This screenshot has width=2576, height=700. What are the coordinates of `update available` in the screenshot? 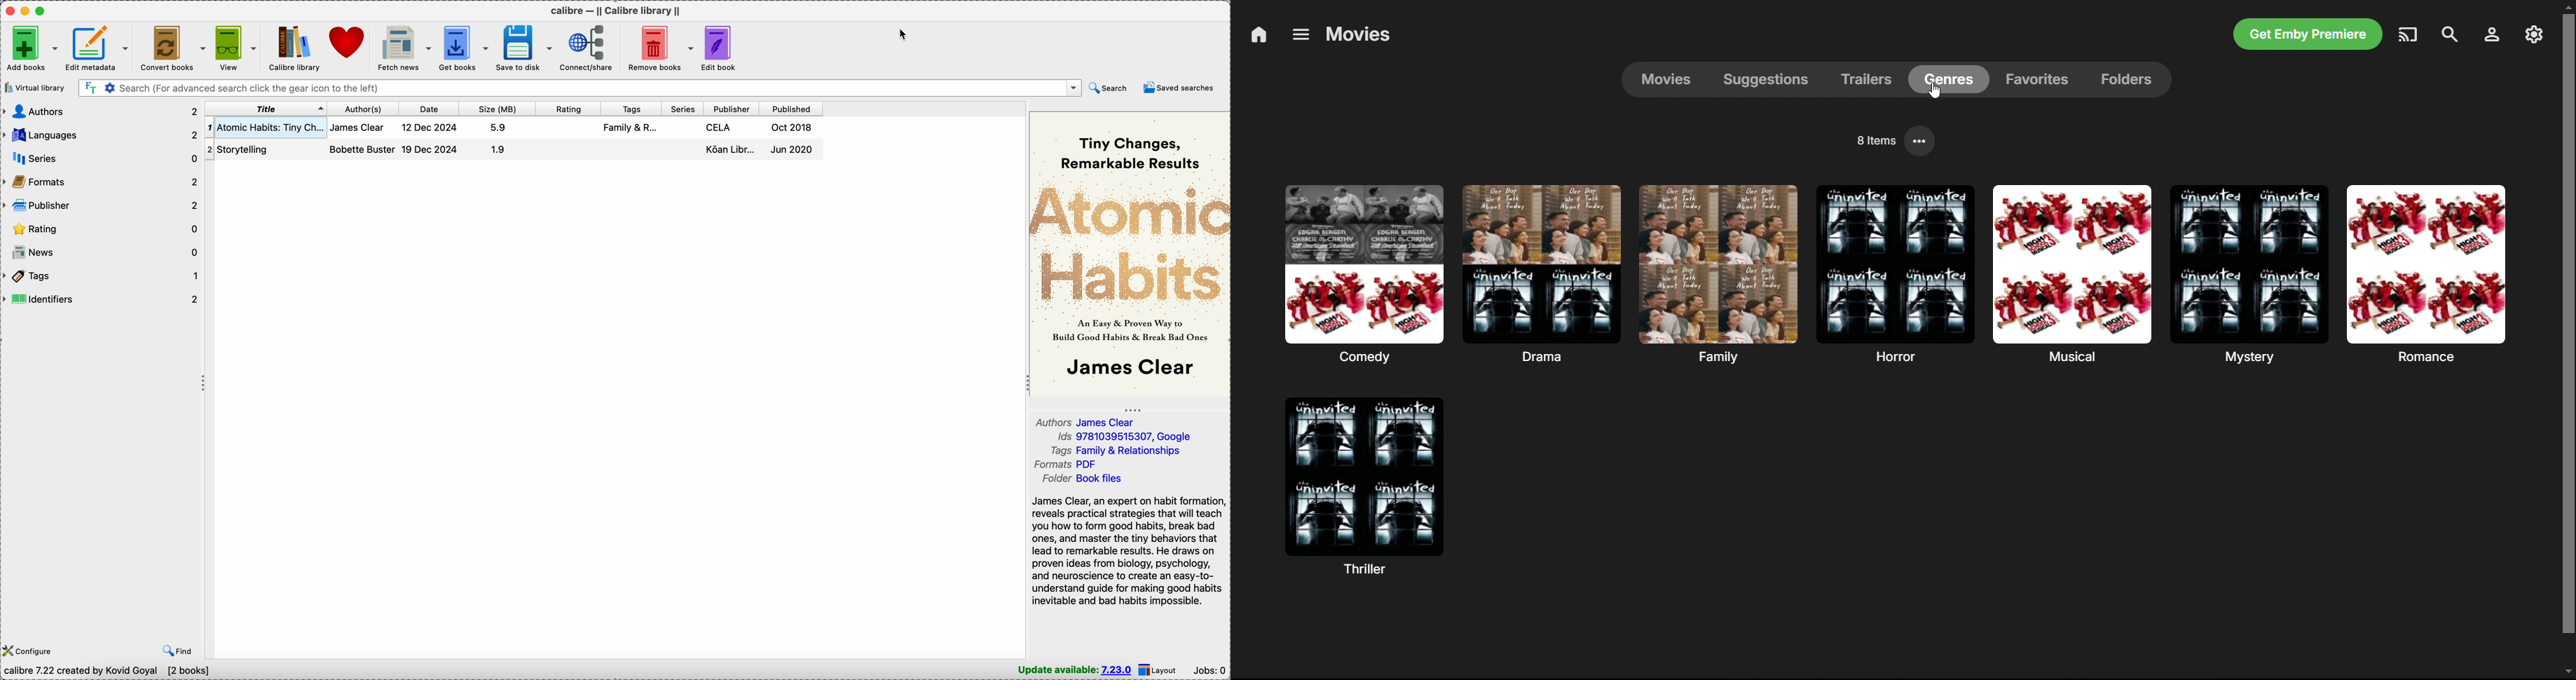 It's located at (1075, 670).